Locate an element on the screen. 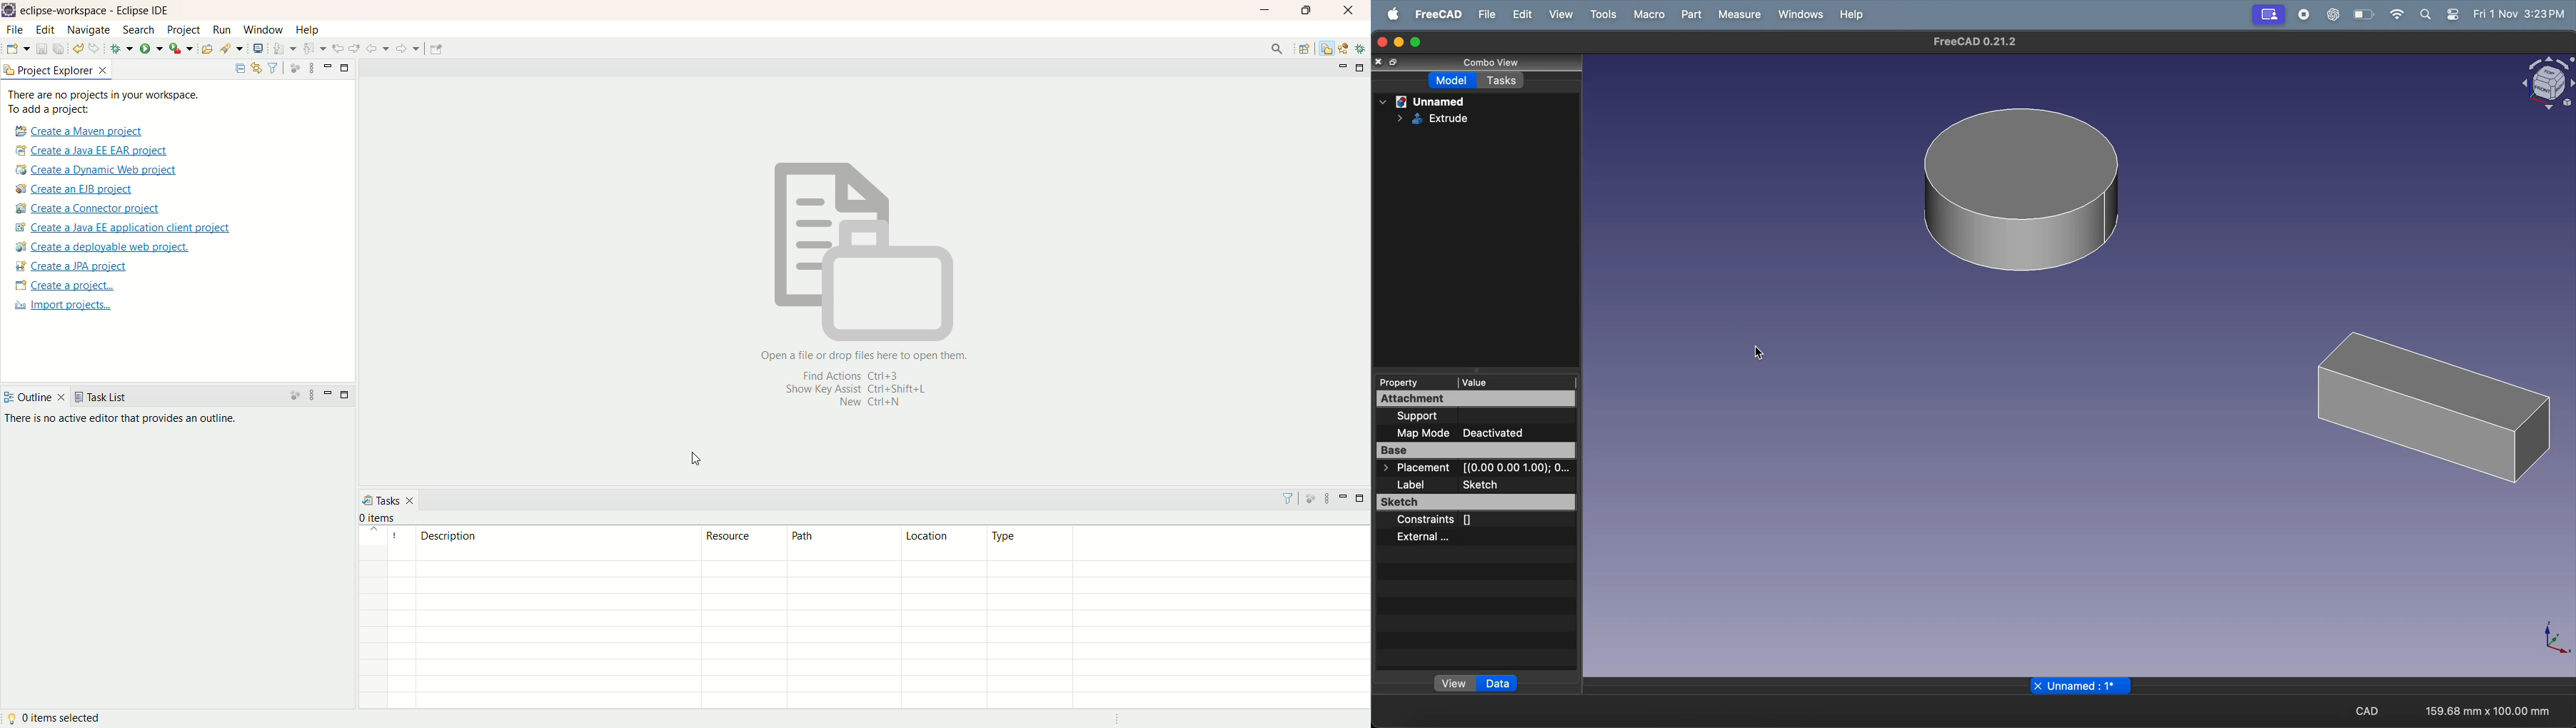 This screenshot has height=728, width=2576. maximize is located at coordinates (1362, 500).